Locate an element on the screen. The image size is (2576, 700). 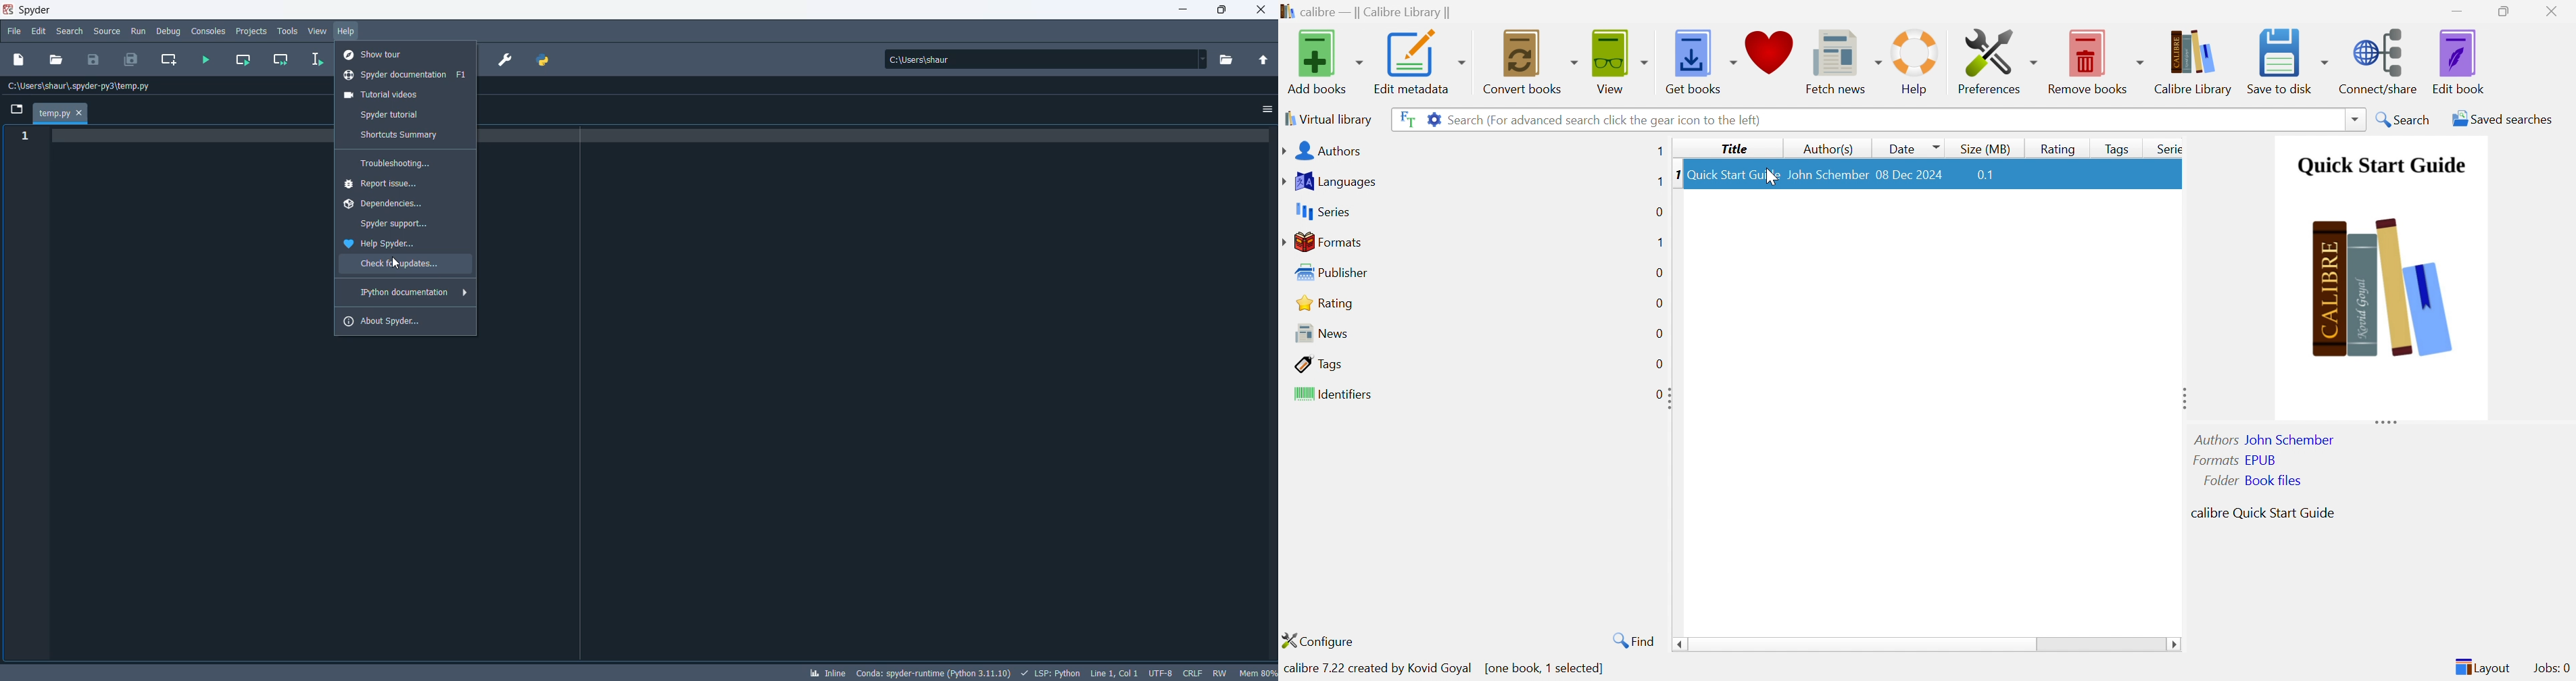
view is located at coordinates (319, 31).